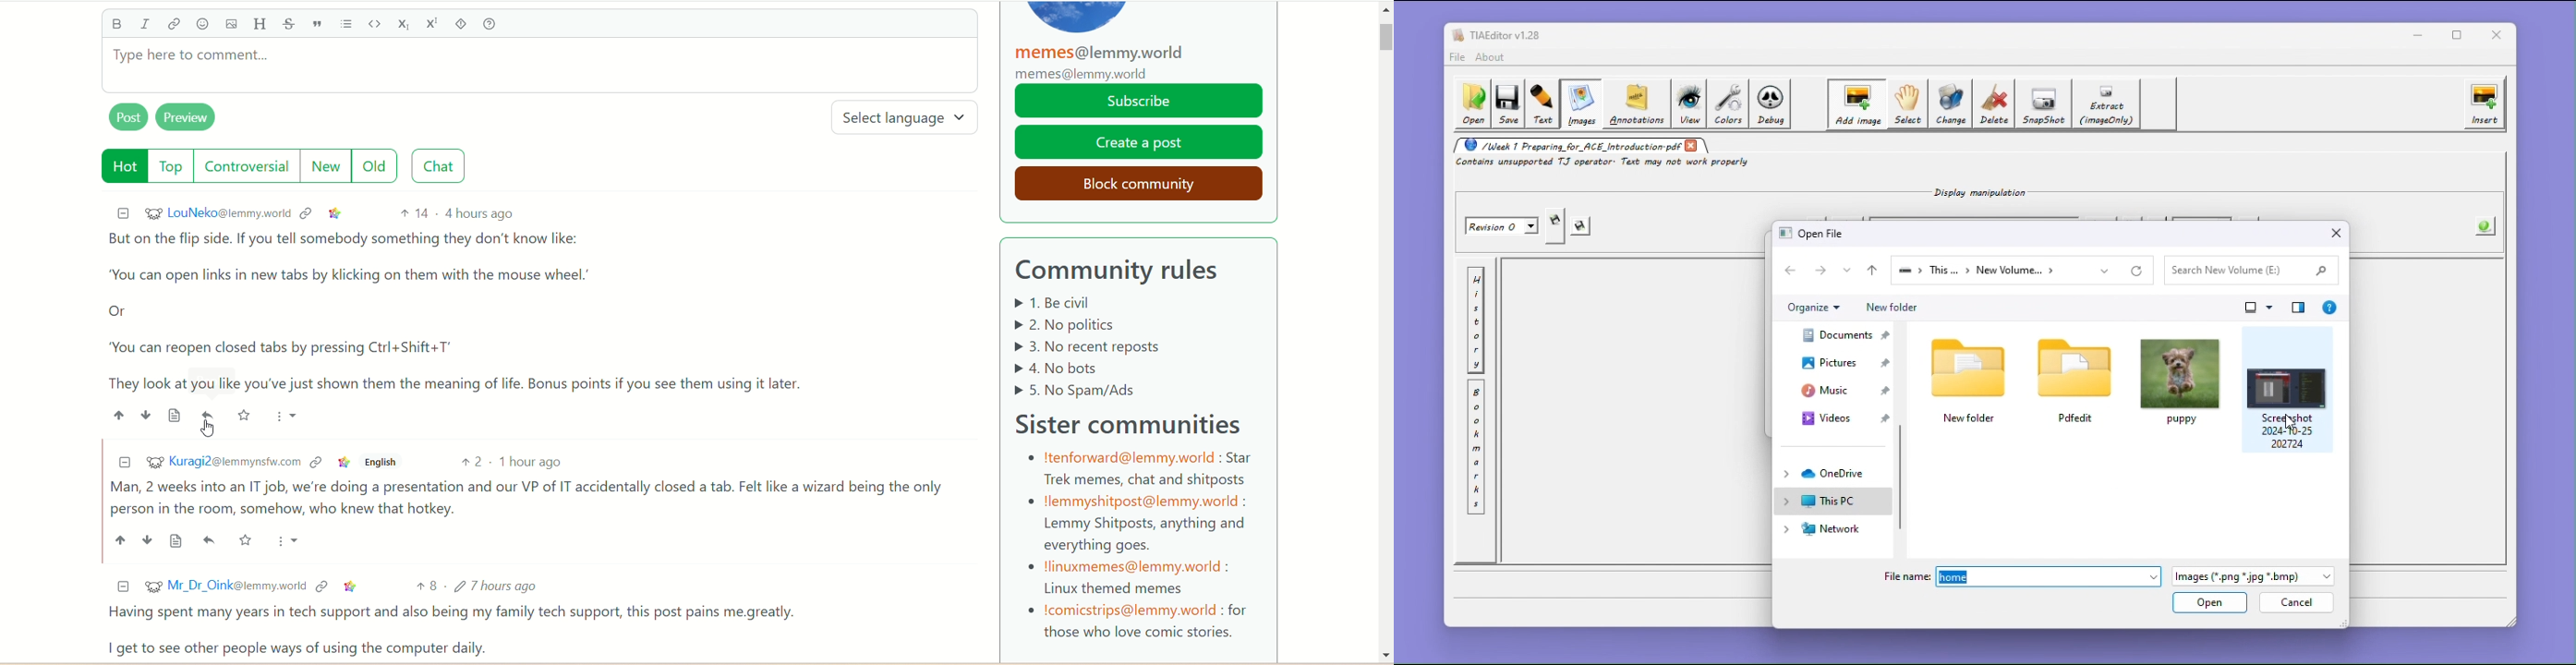 Image resolution: width=2576 pixels, height=672 pixels. I want to click on Scroll up arrow, so click(1384, 12).